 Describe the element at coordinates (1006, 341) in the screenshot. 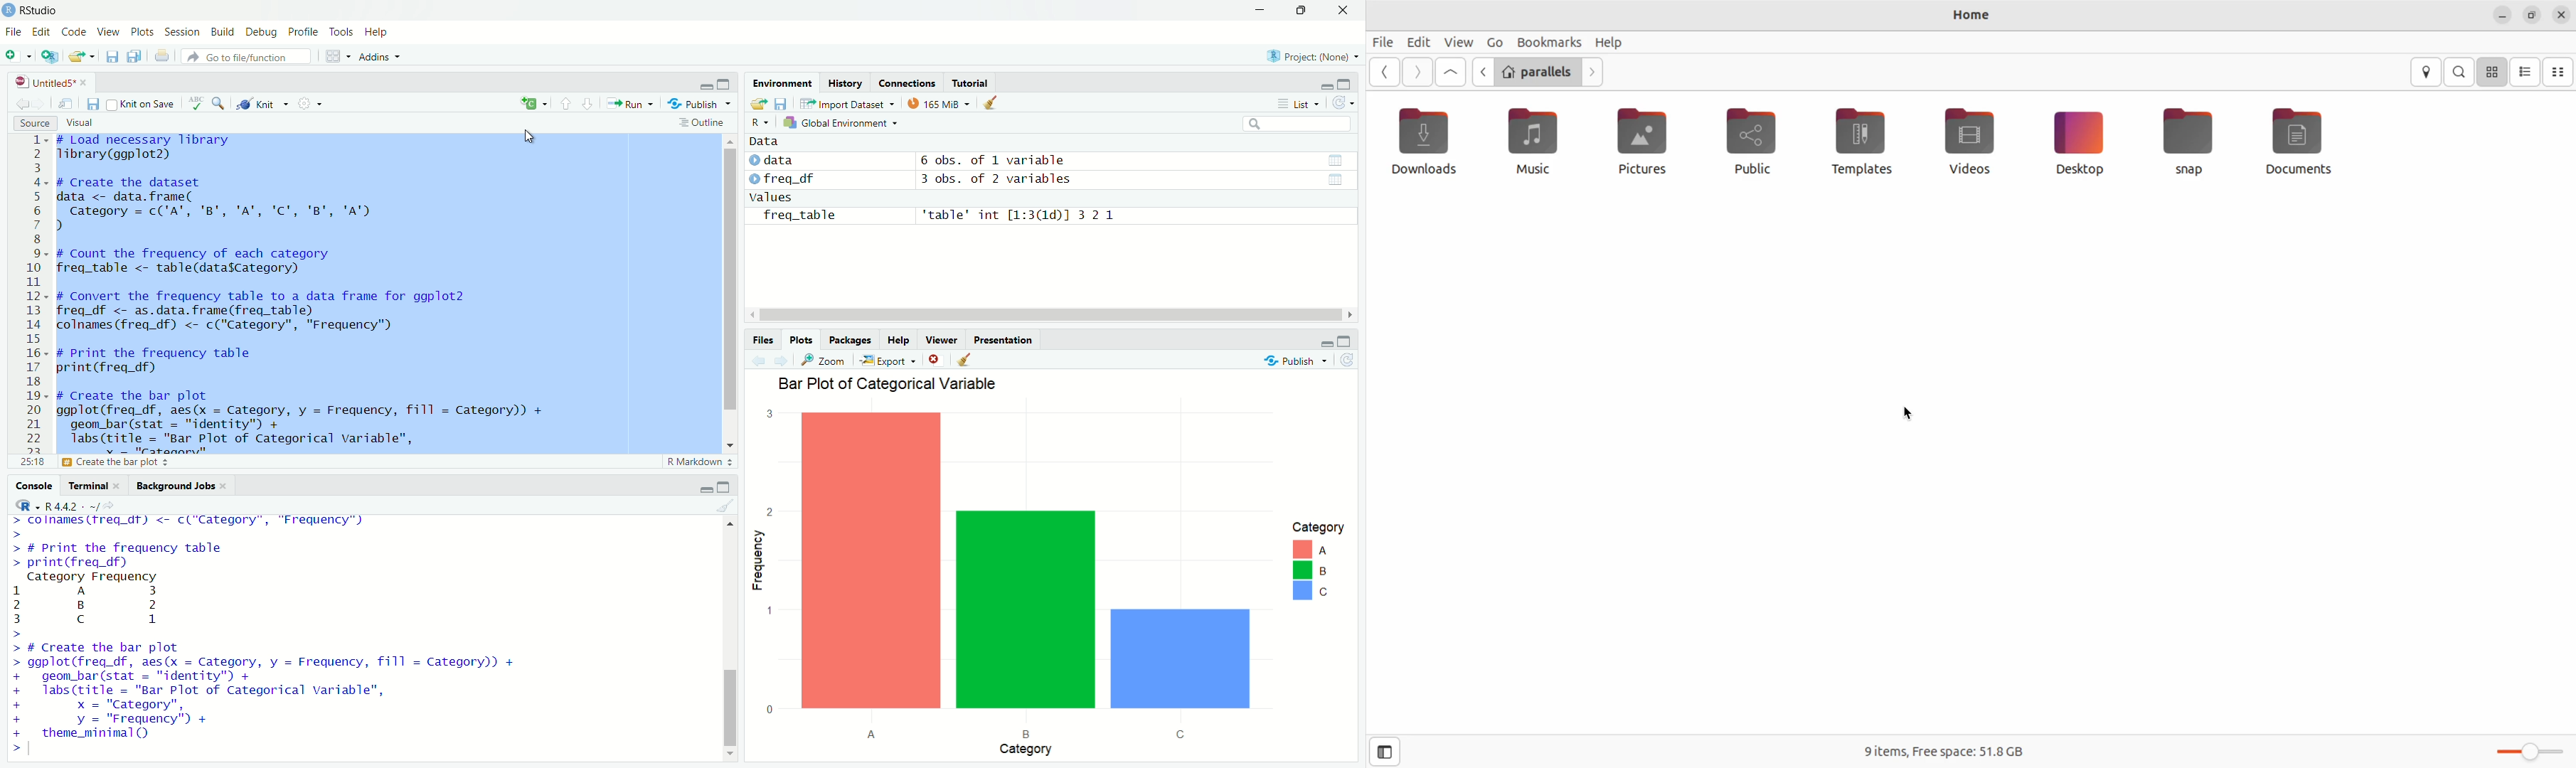

I see `presentation` at that location.